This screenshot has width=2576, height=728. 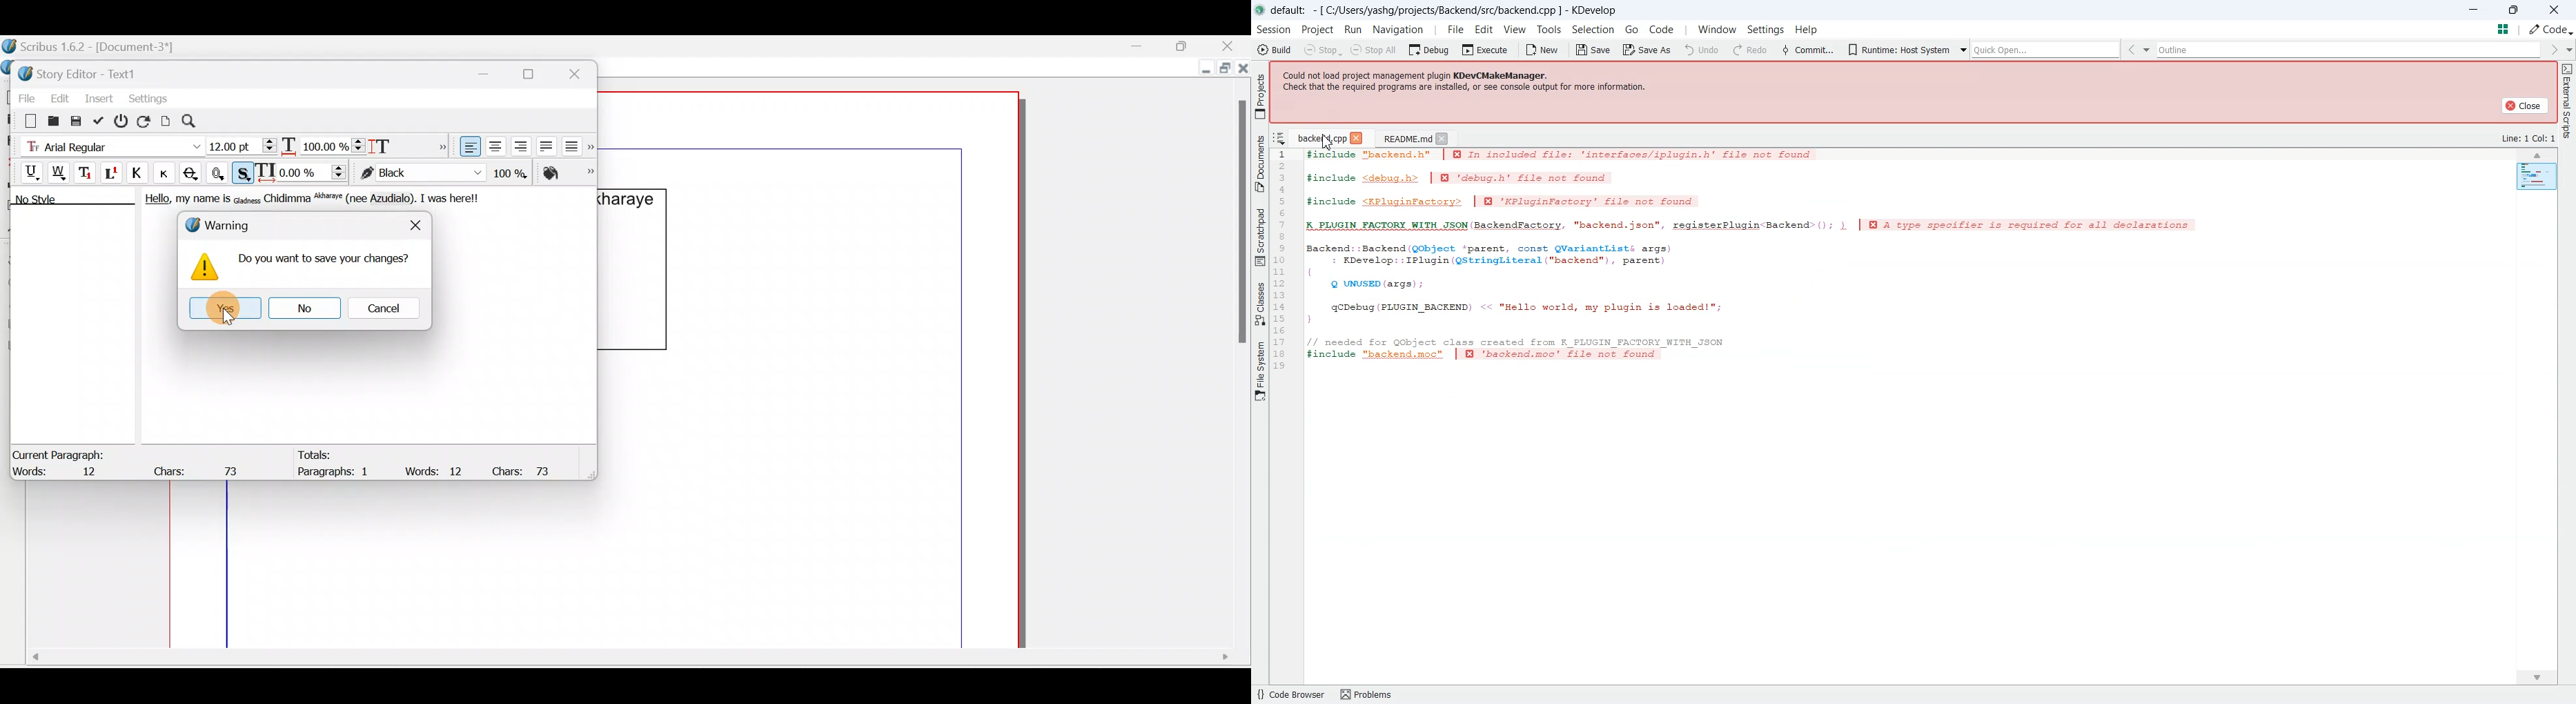 I want to click on Underline, so click(x=25, y=171).